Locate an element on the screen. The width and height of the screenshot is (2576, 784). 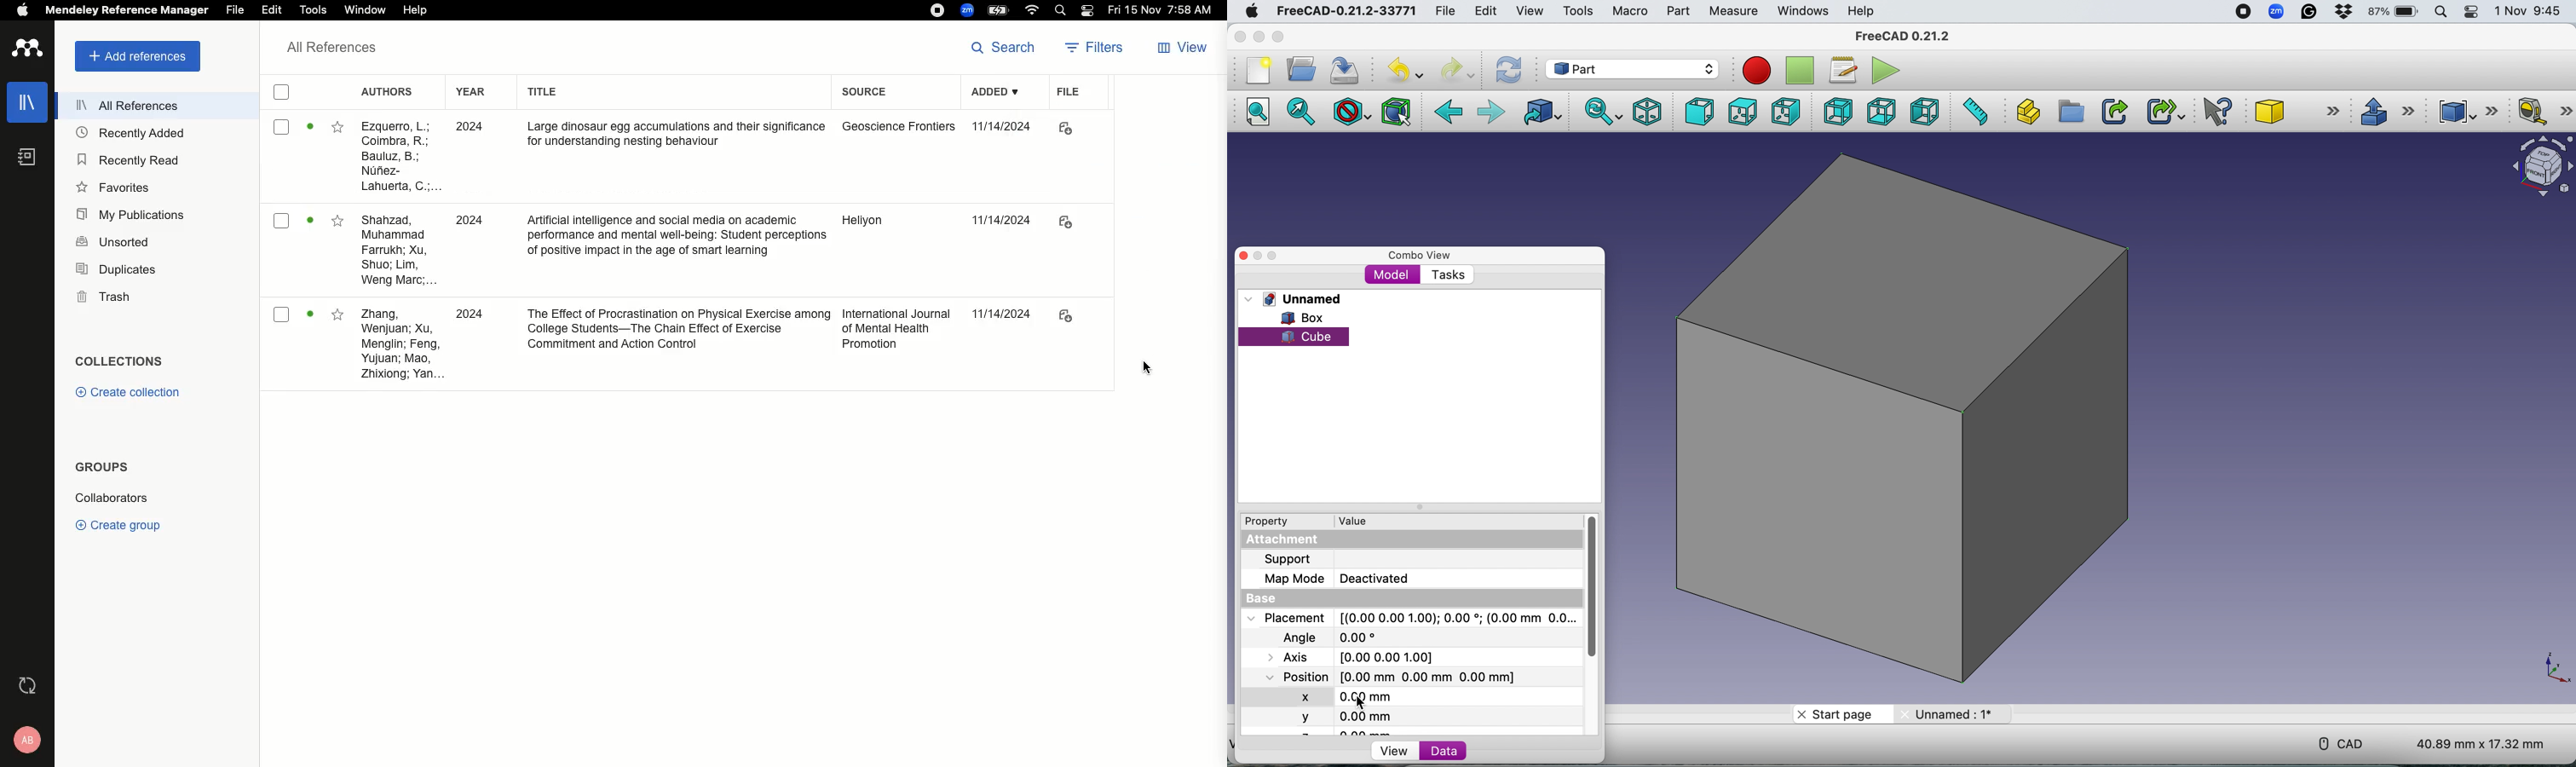
System logo is located at coordinates (1250, 12).